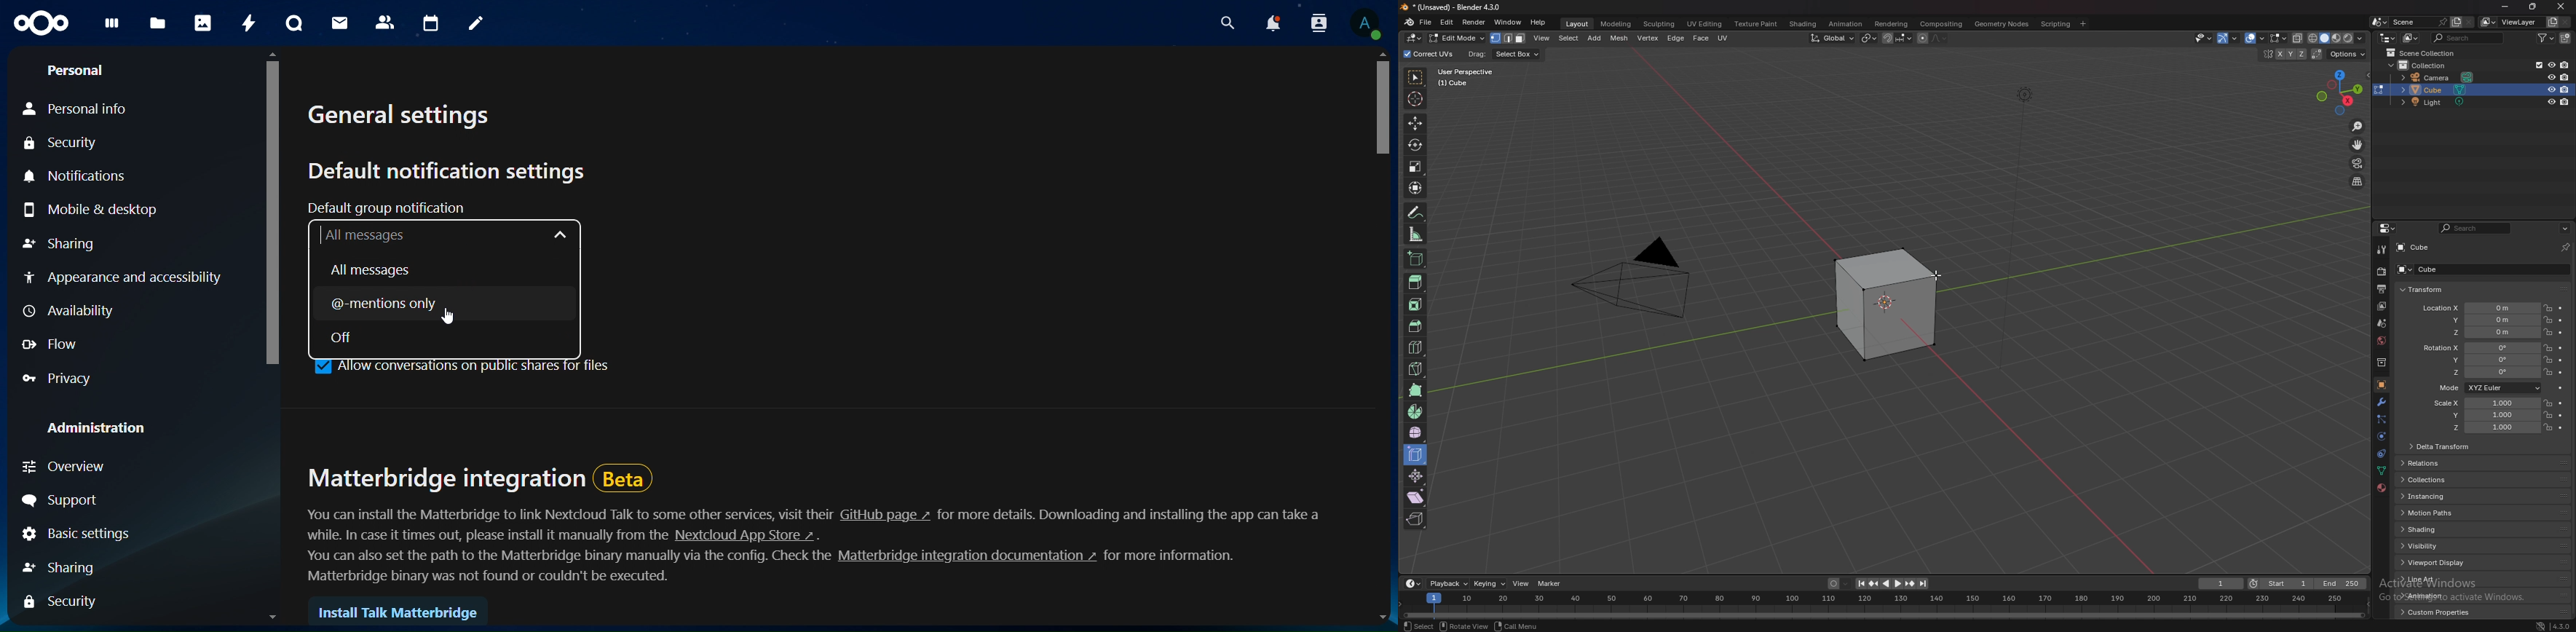 This screenshot has height=644, width=2576. What do you see at coordinates (2358, 163) in the screenshot?
I see `camera view` at bounding box center [2358, 163].